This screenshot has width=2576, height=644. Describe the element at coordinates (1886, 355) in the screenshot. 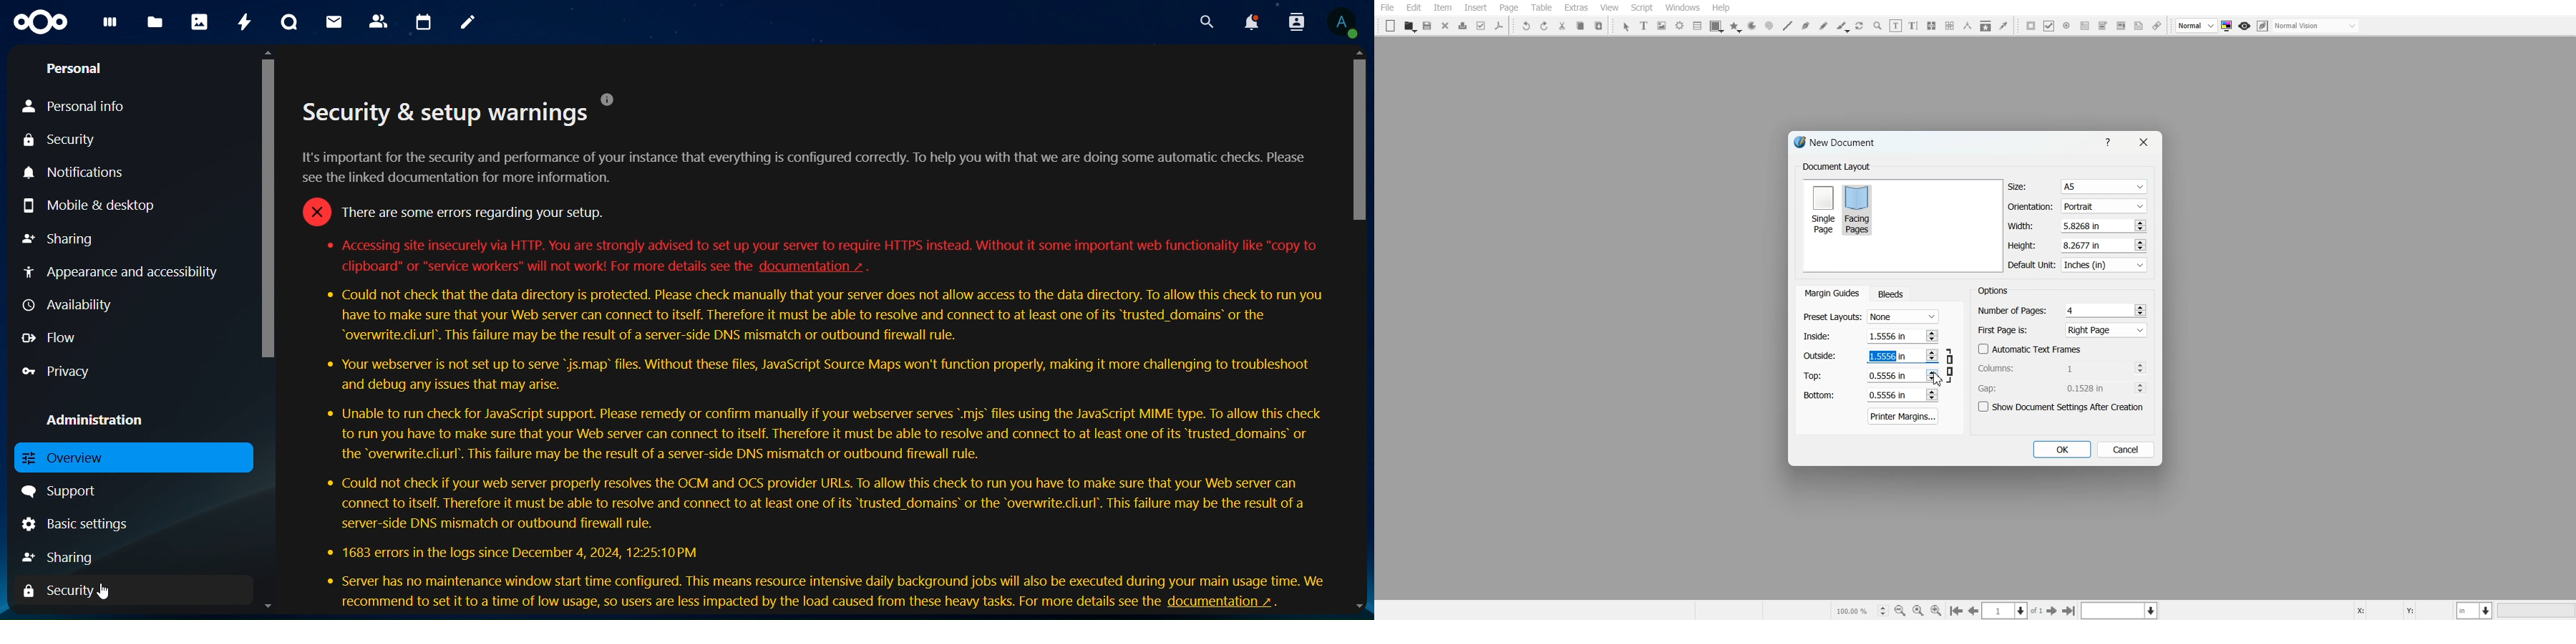

I see `1.5556 in` at that location.